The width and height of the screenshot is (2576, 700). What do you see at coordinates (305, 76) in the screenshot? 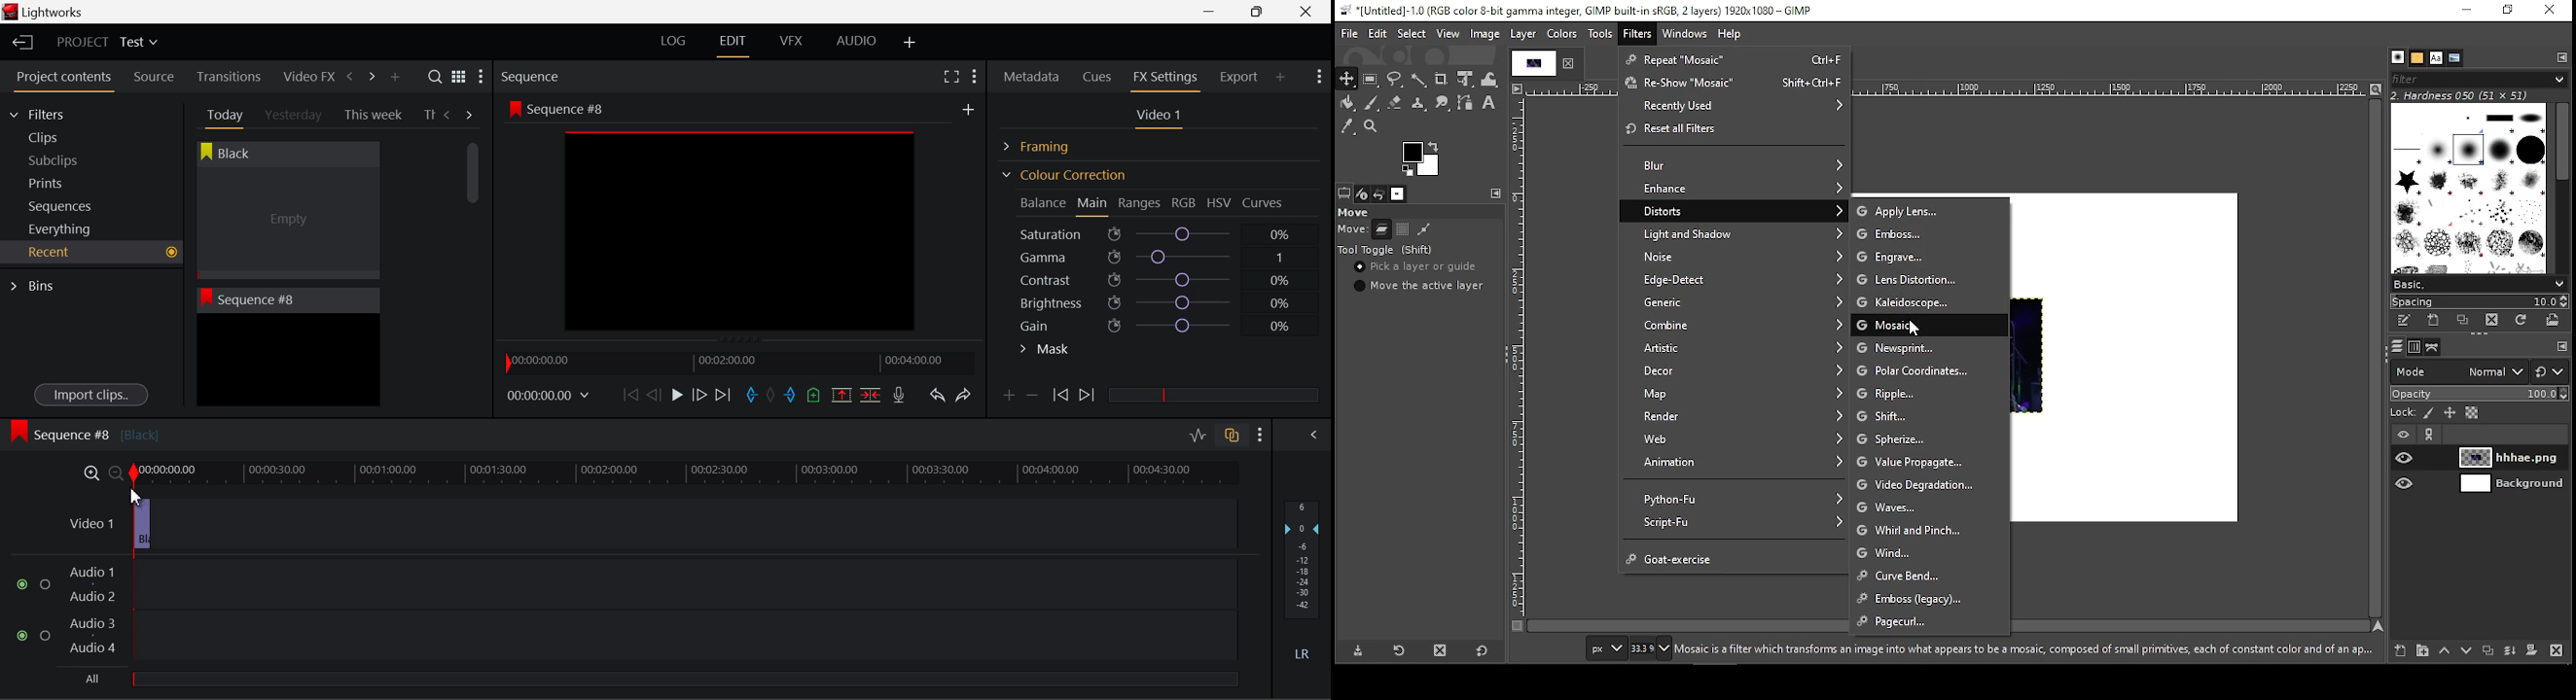
I see `Video FX` at bounding box center [305, 76].